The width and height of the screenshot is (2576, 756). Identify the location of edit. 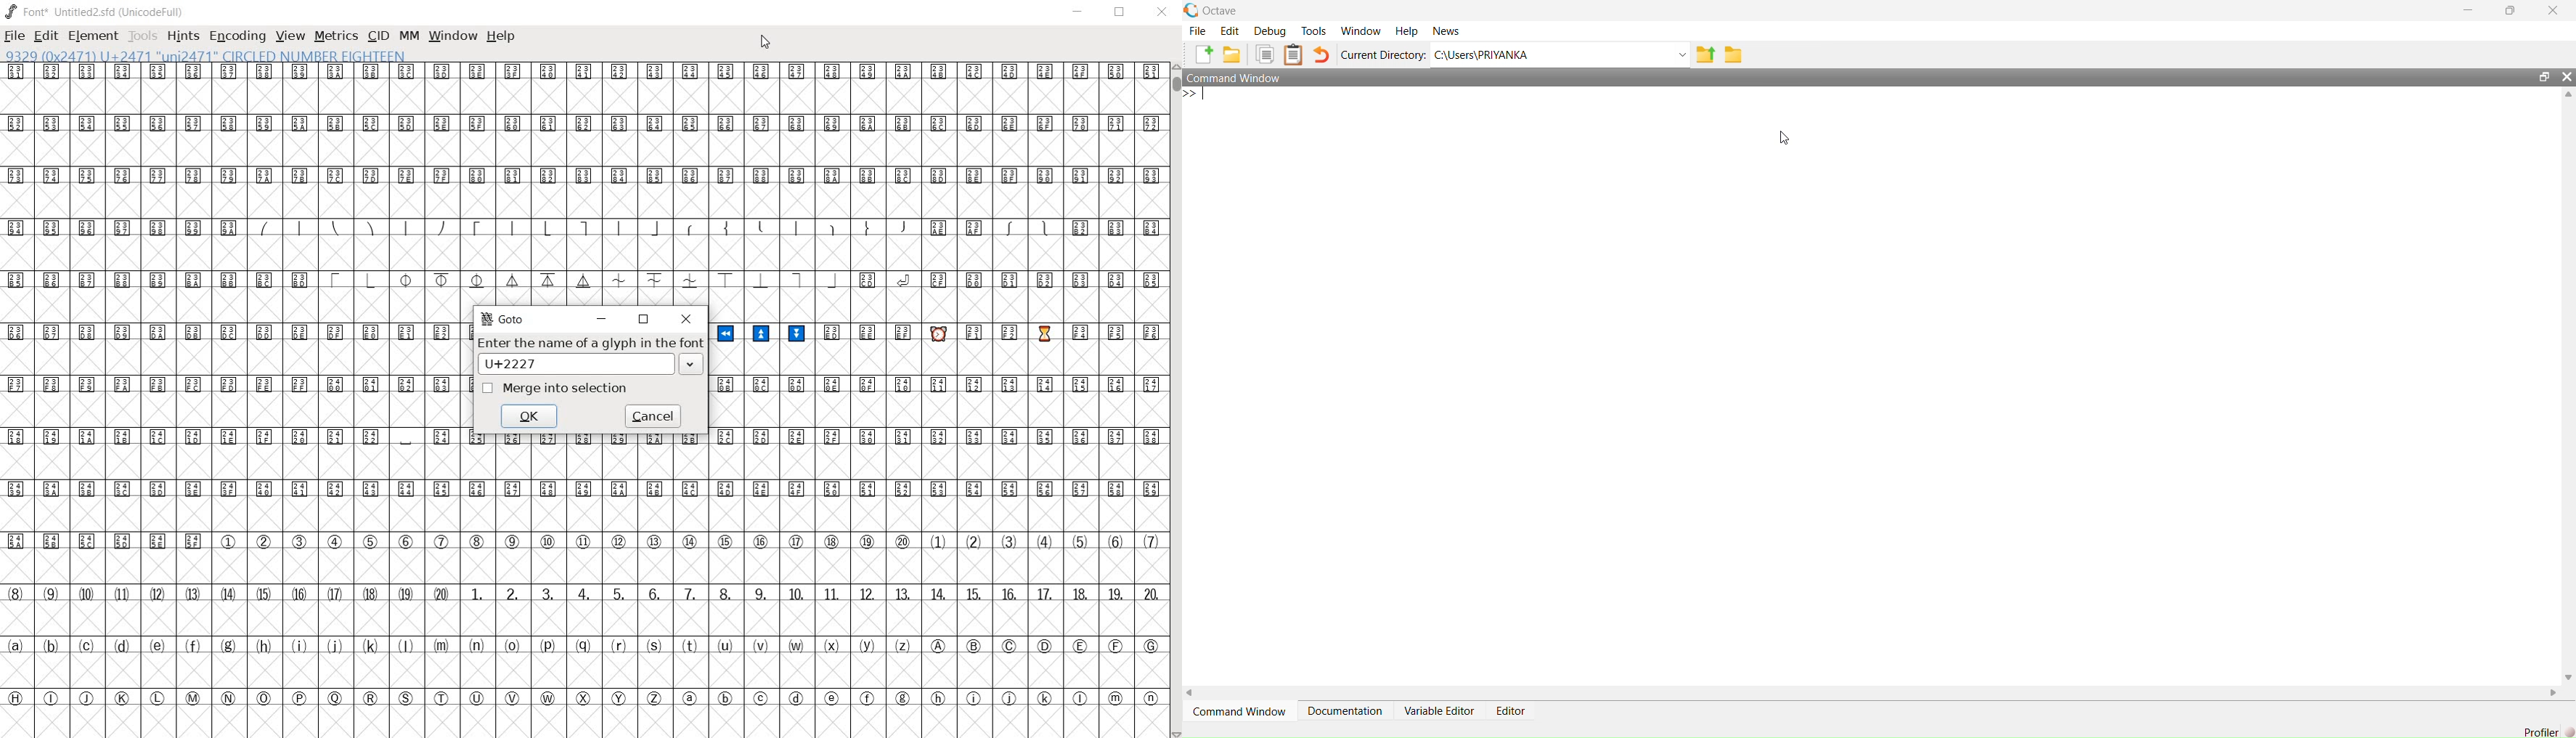
(45, 36).